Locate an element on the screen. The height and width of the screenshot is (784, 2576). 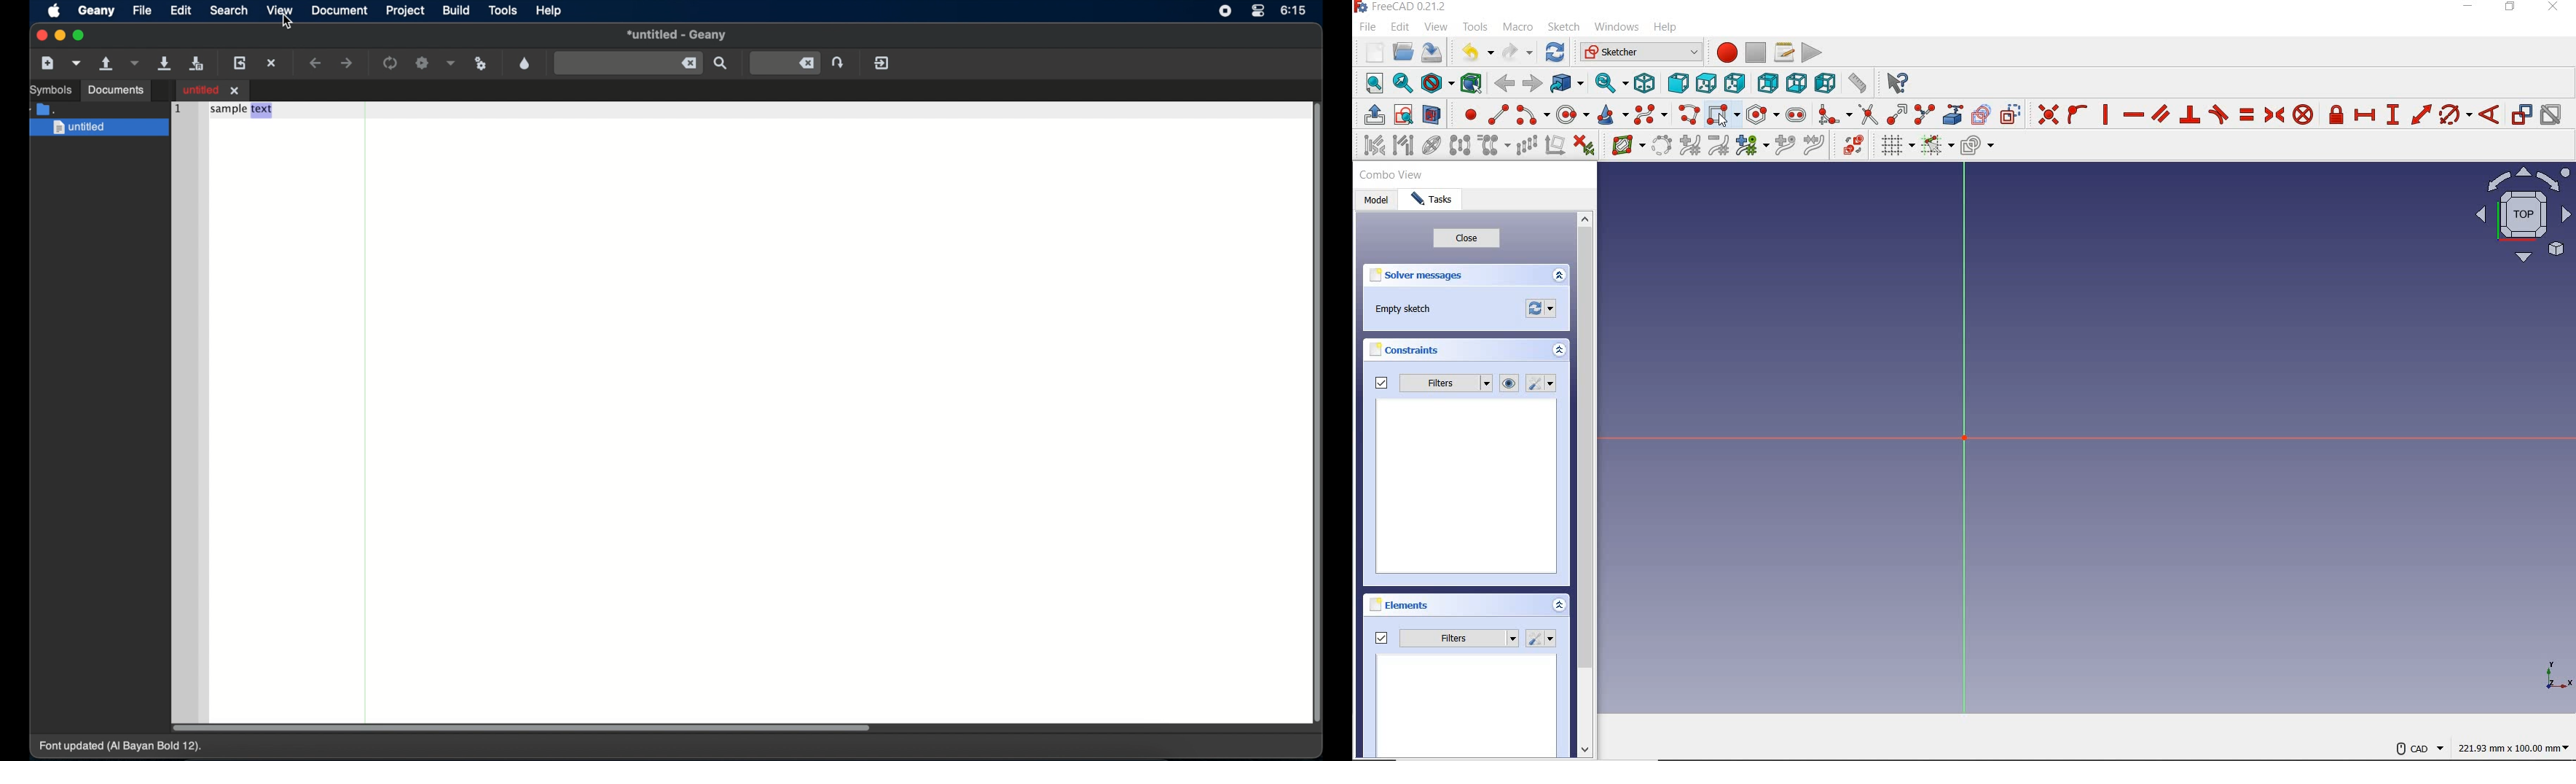
undo is located at coordinates (1478, 54).